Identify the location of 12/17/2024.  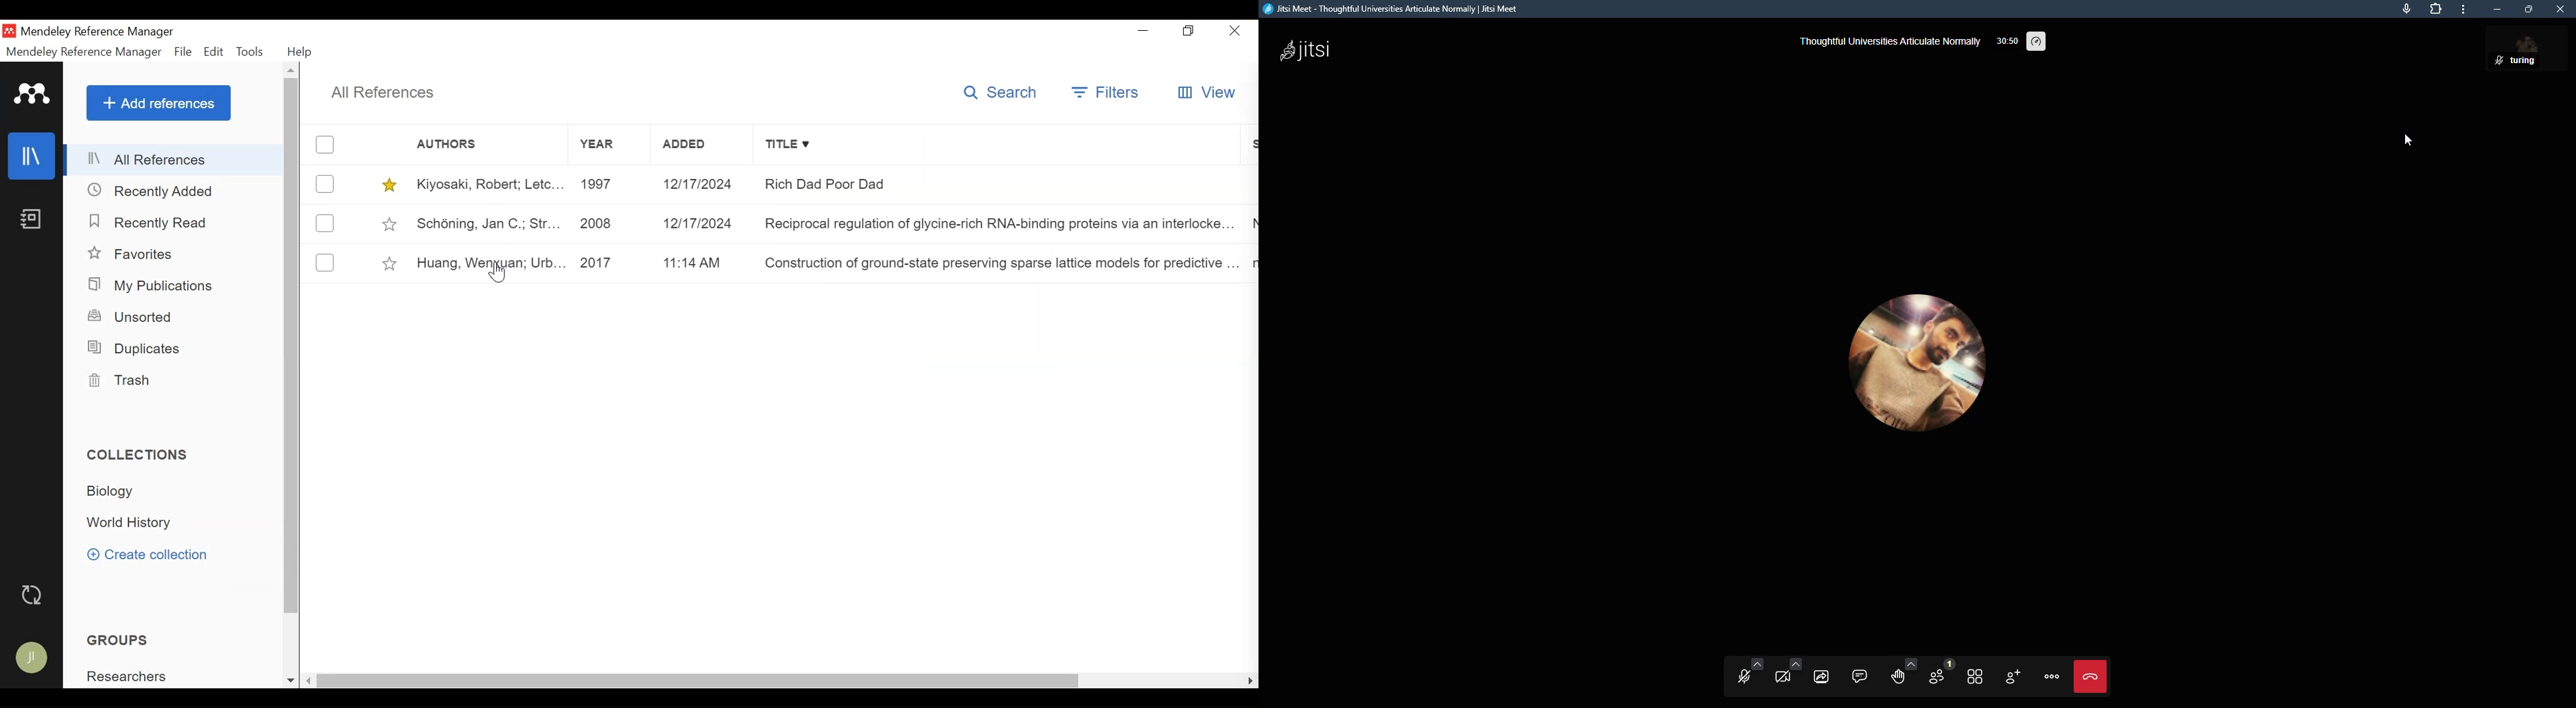
(700, 224).